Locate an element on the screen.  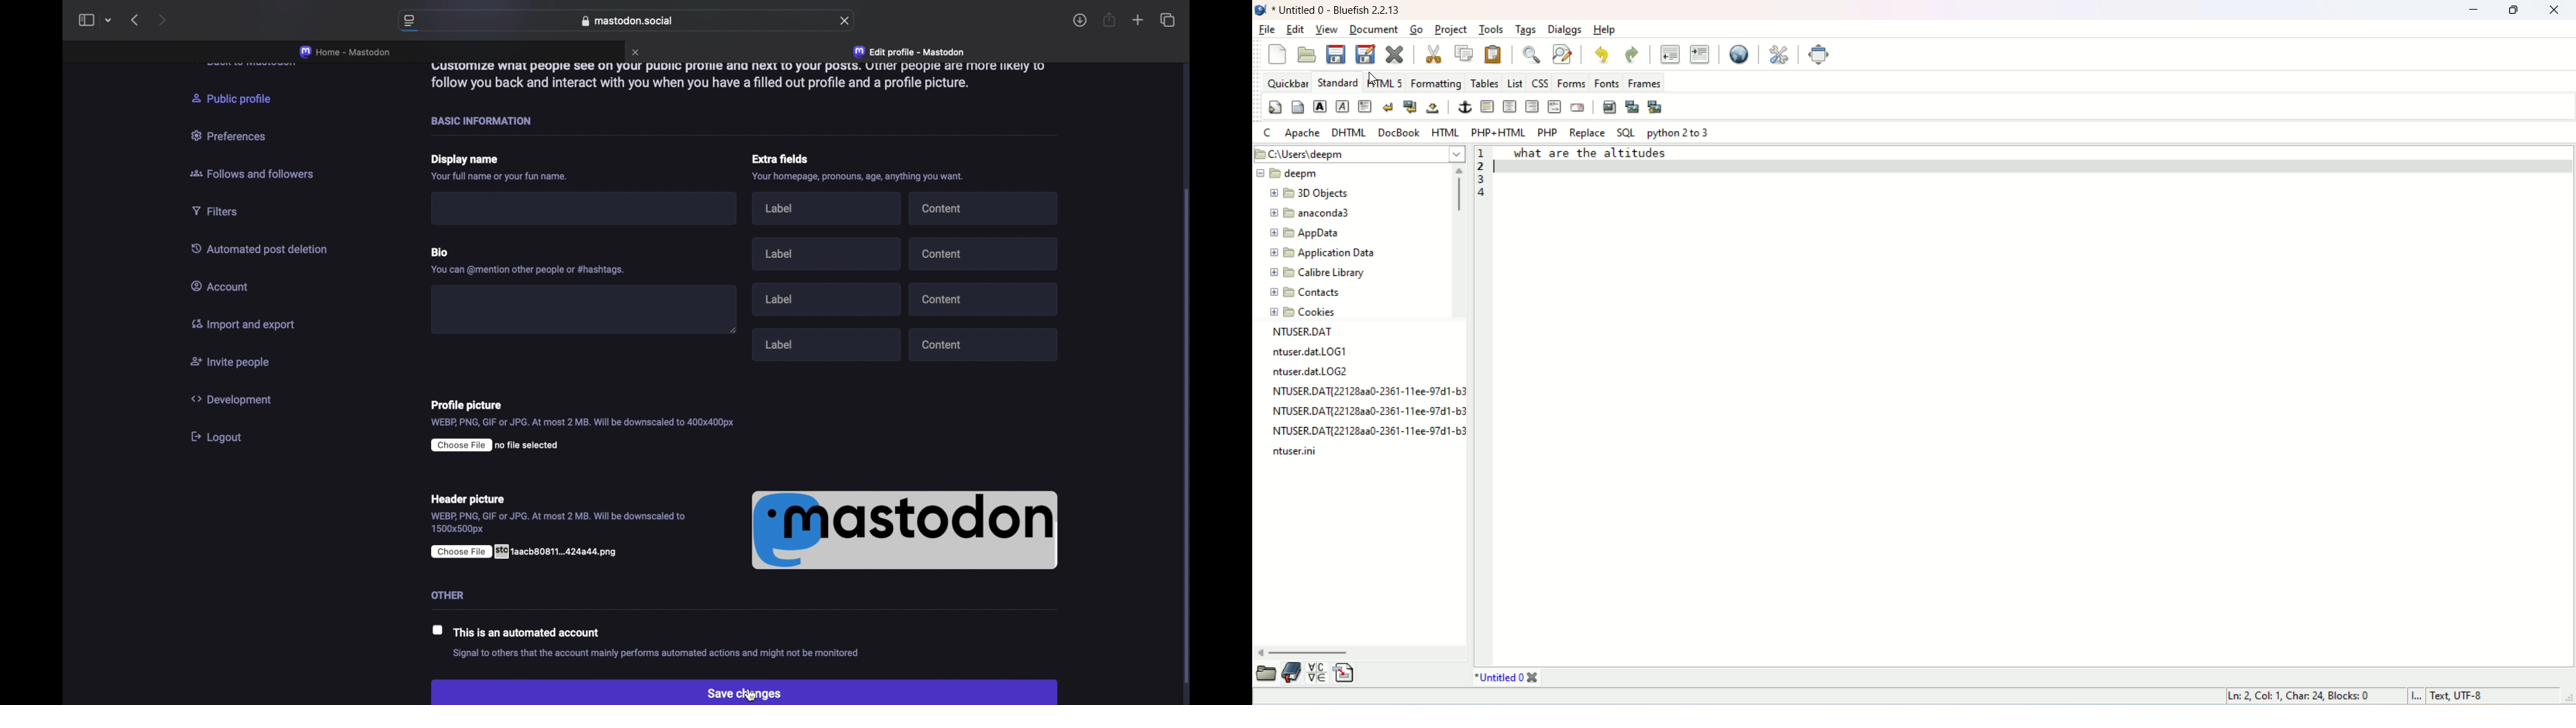
cut is located at coordinates (1436, 54).